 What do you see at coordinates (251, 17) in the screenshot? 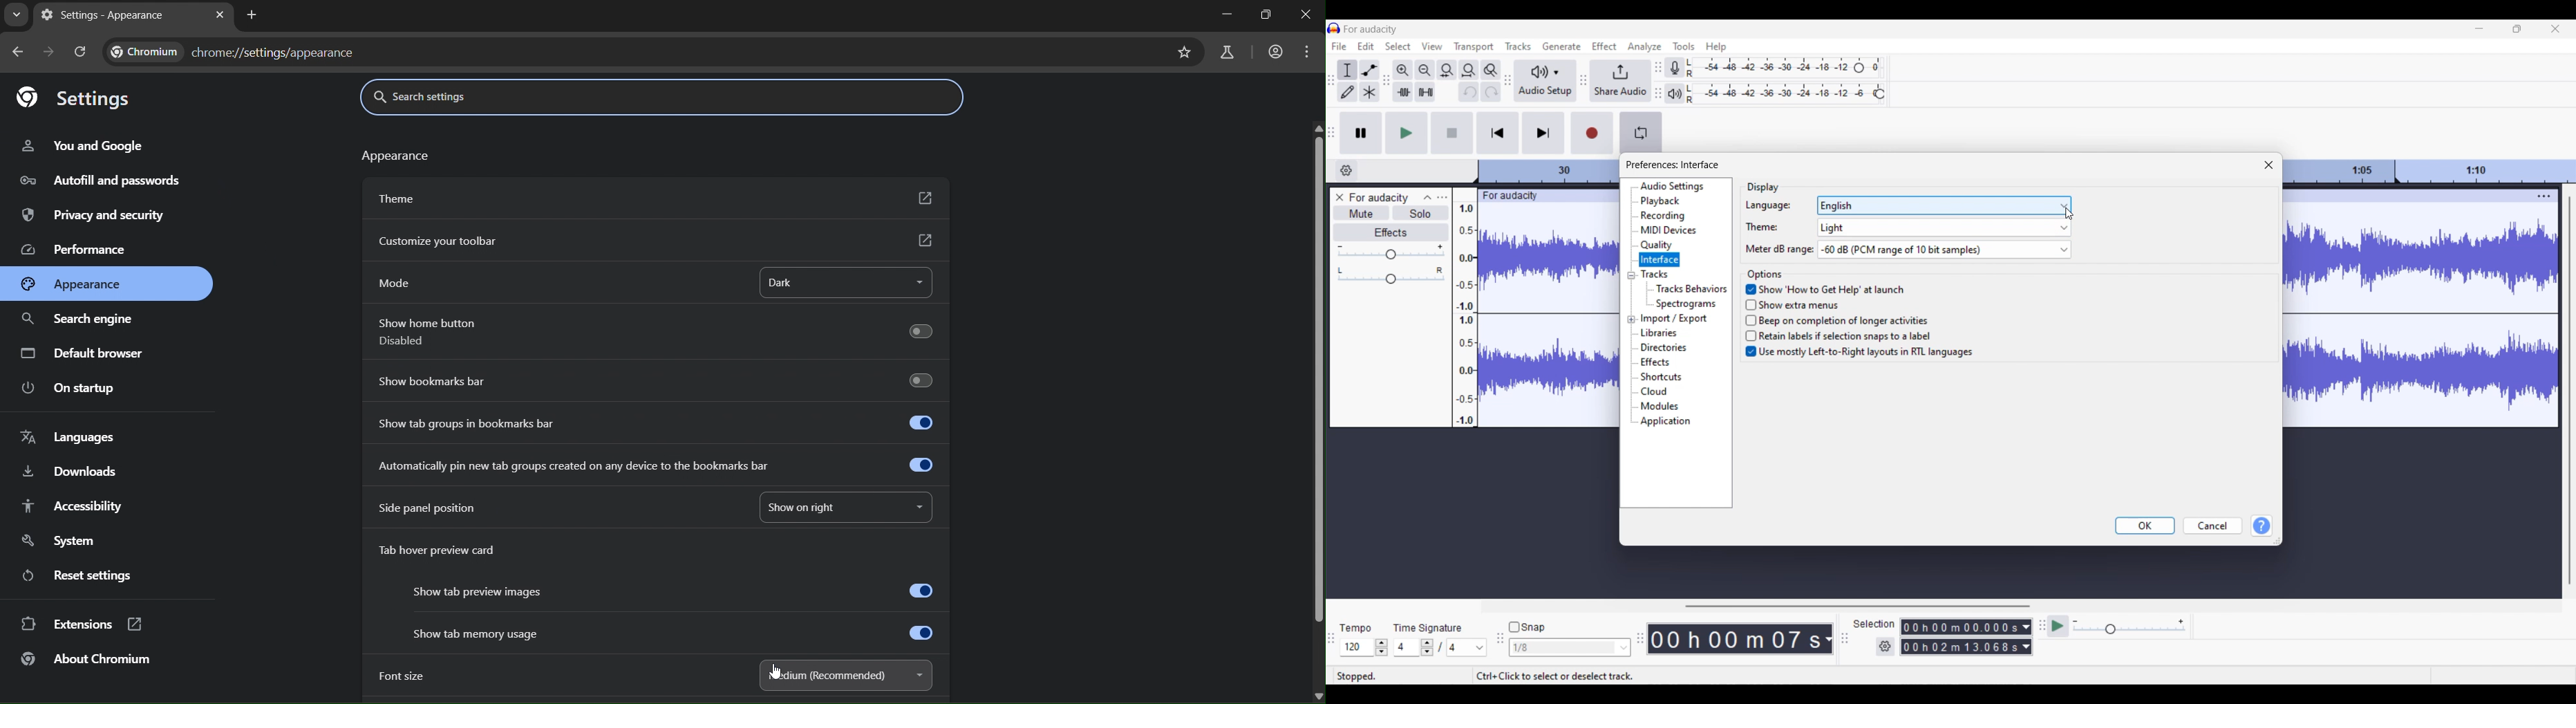
I see `new tab` at bounding box center [251, 17].